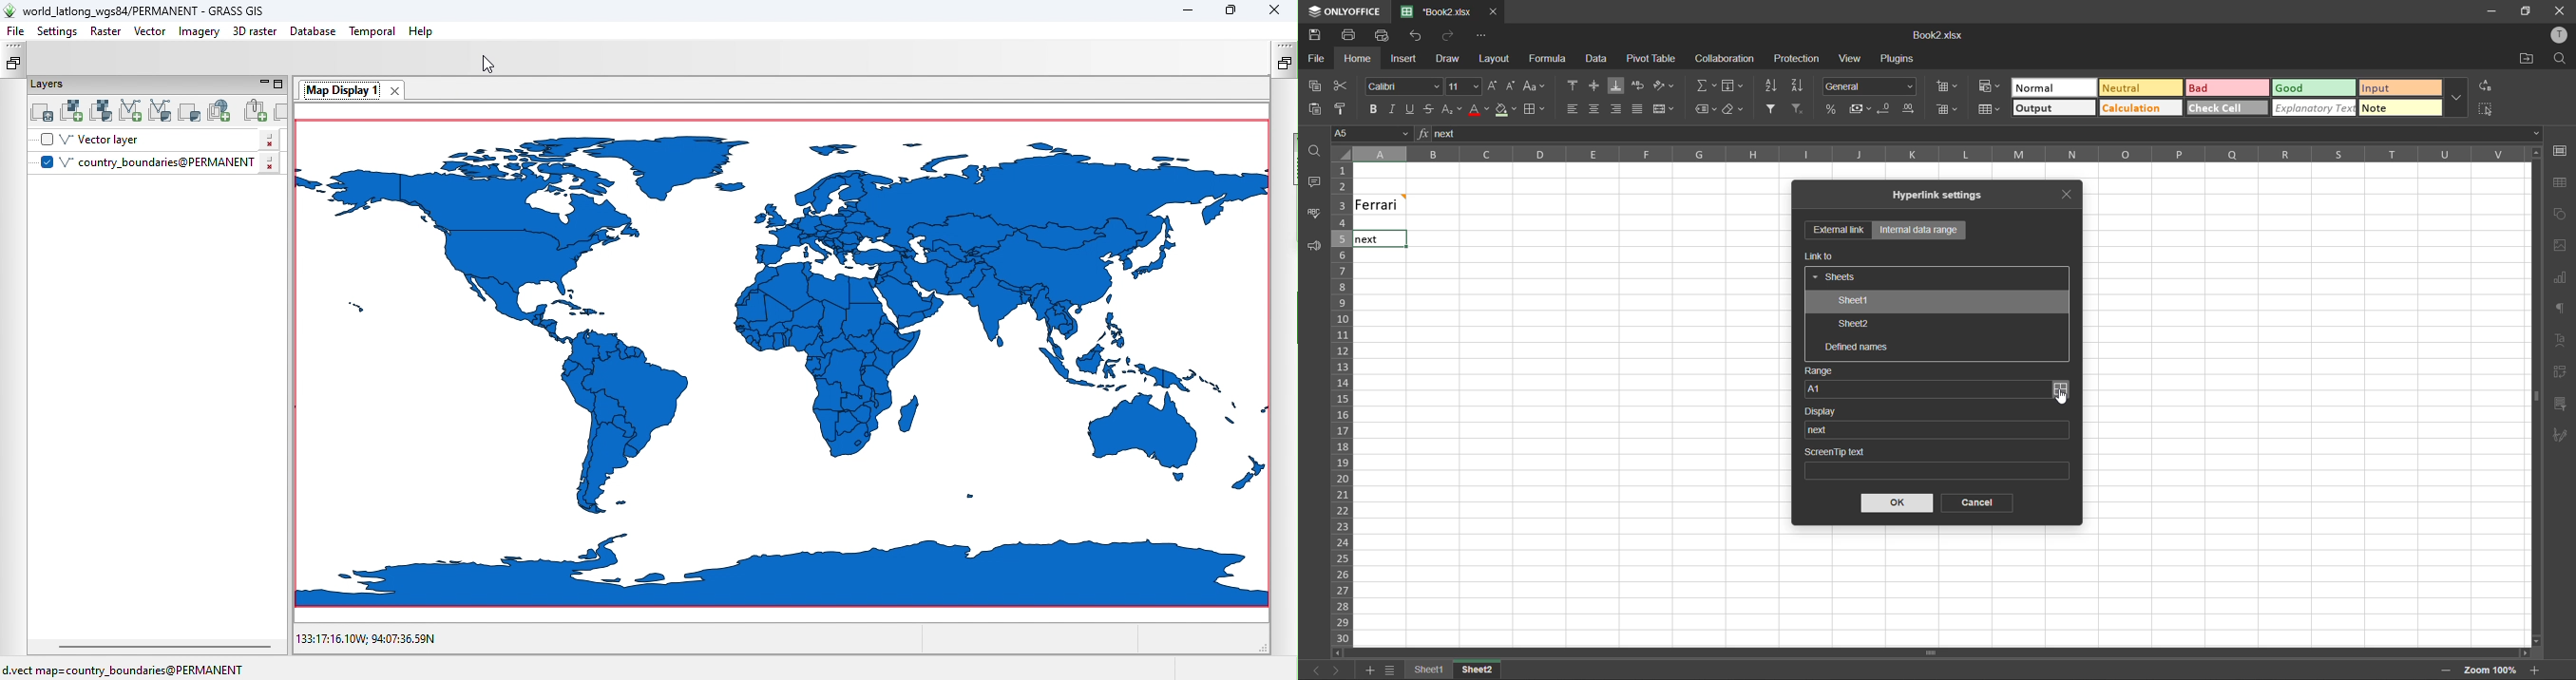  I want to click on protection, so click(1799, 59).